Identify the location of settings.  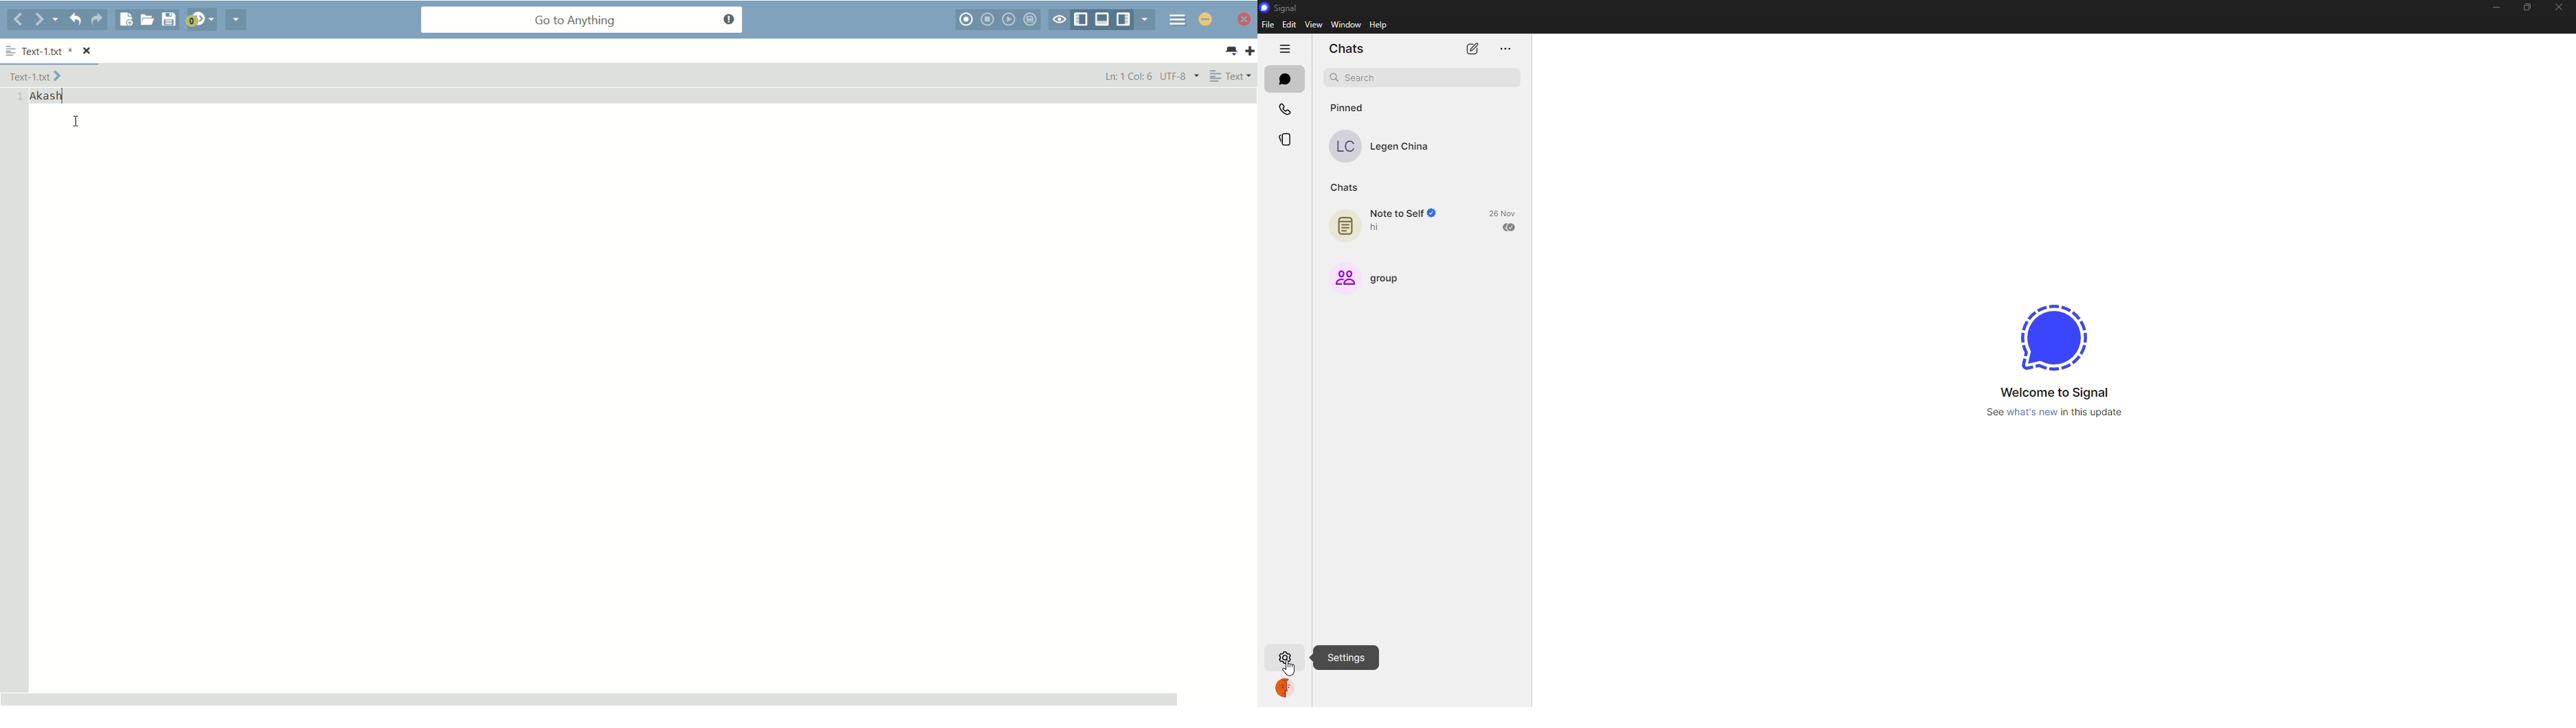
(1286, 658).